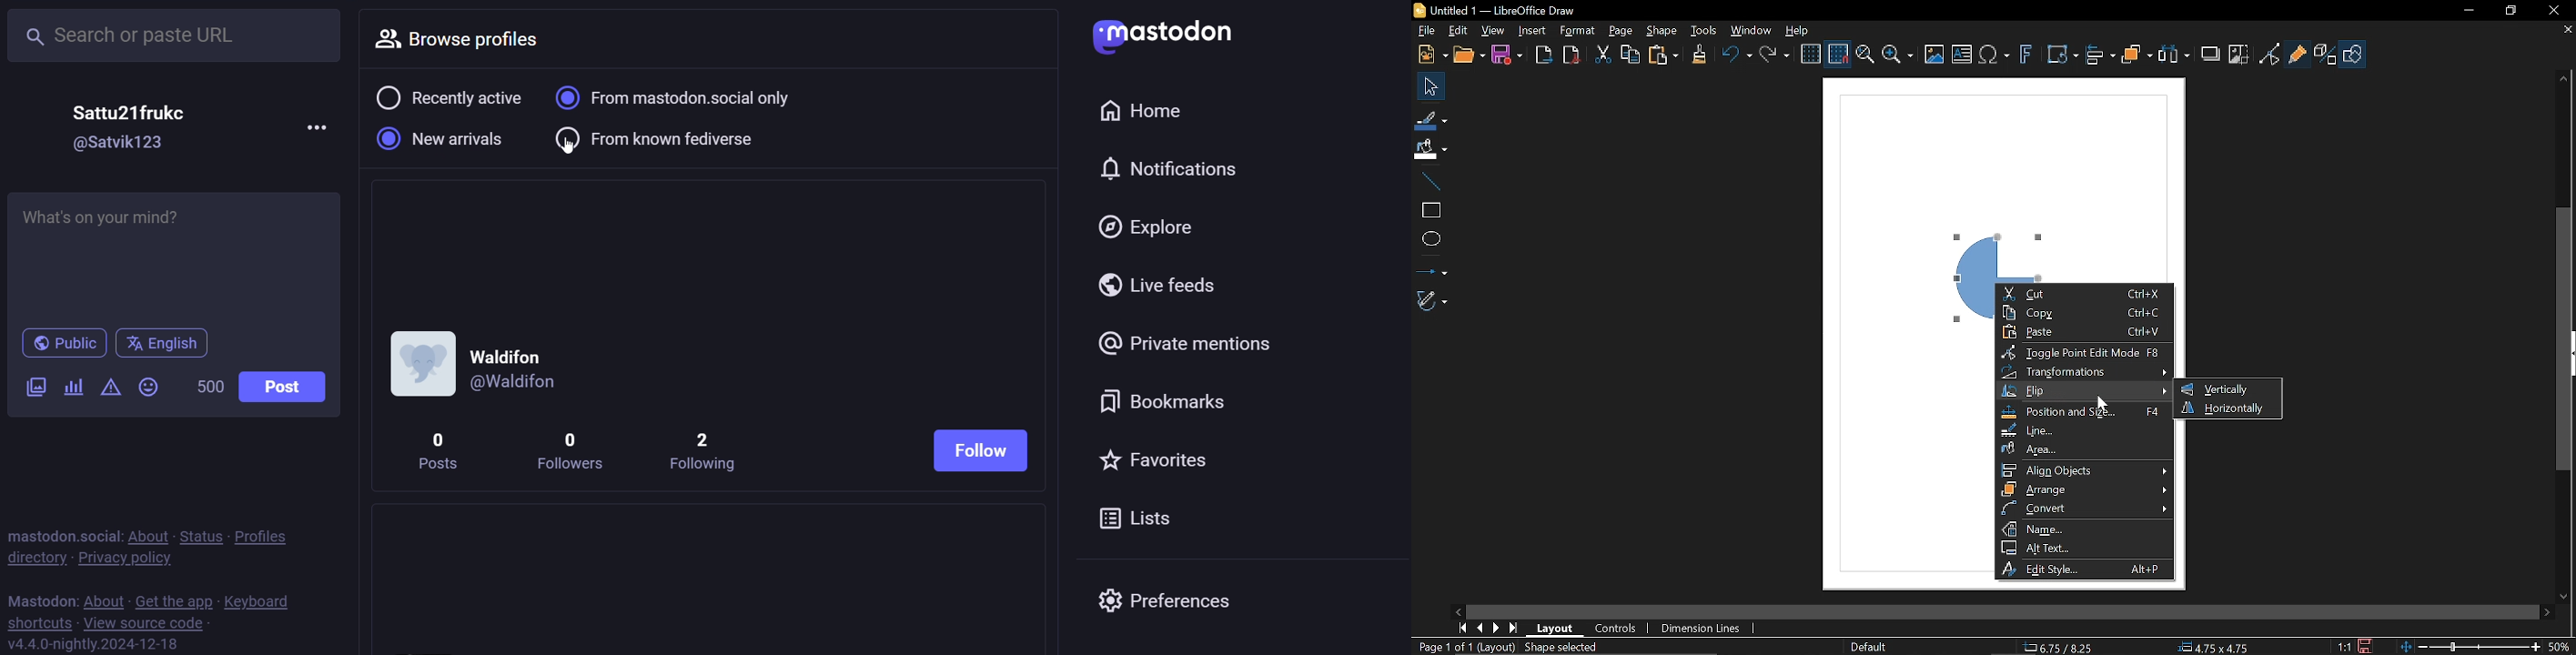 The image size is (2576, 672). I want to click on 50% (current zoom level), so click(2560, 645).